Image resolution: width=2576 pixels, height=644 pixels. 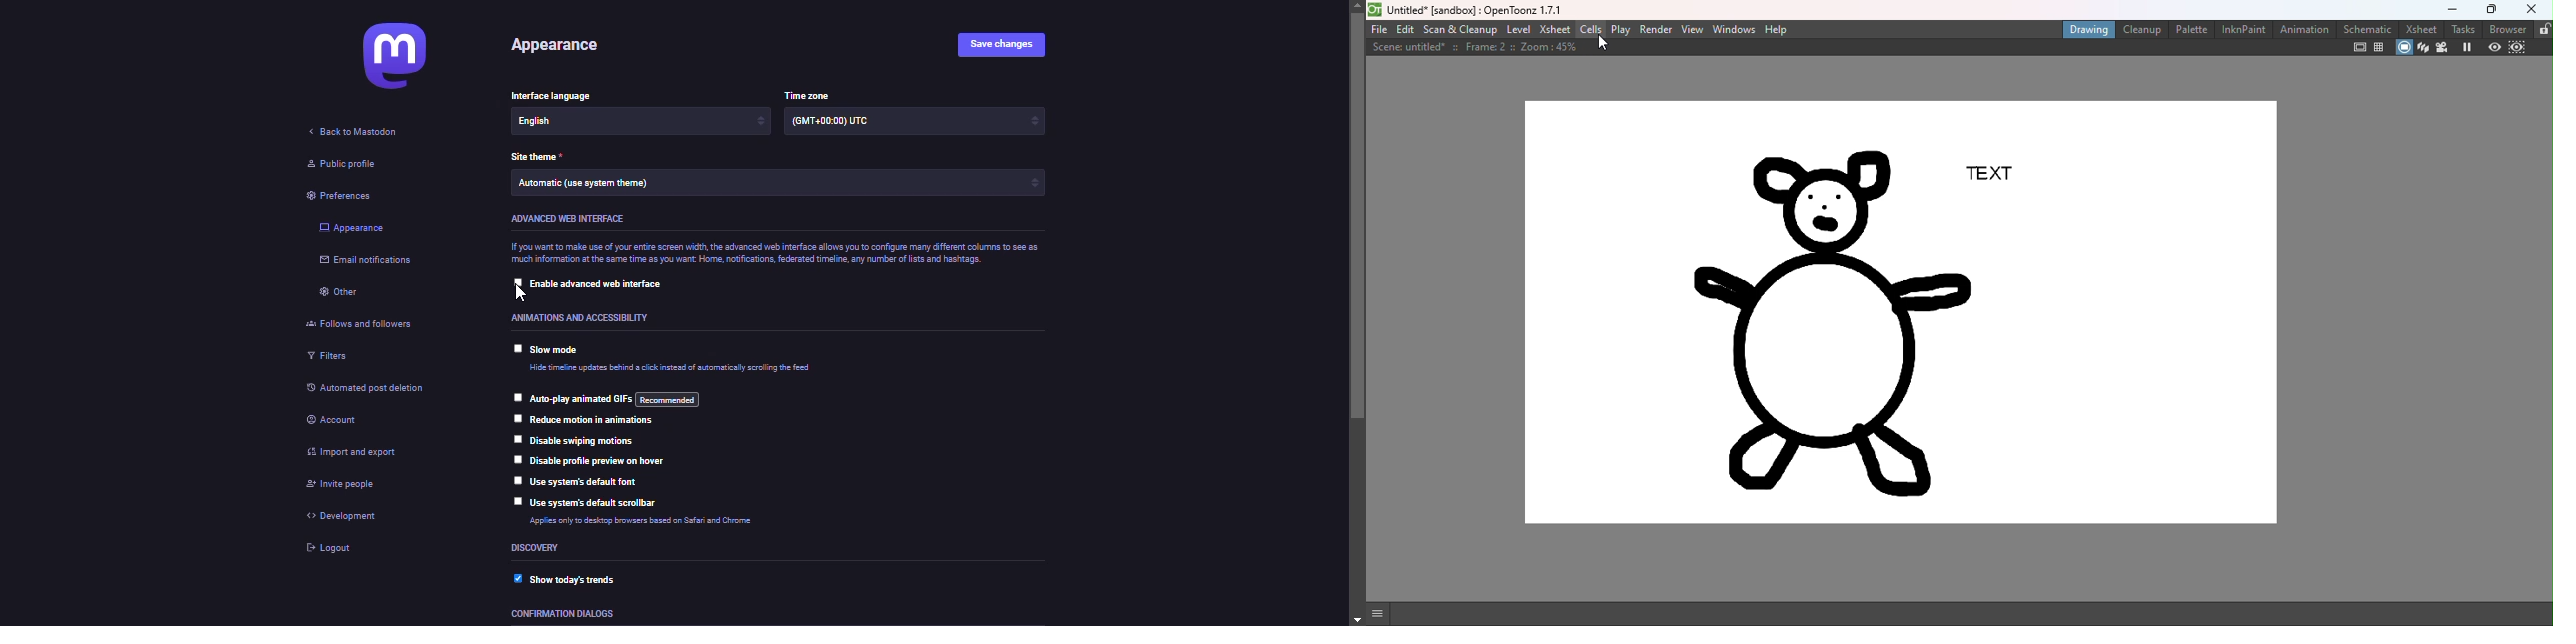 I want to click on development, so click(x=344, y=519).